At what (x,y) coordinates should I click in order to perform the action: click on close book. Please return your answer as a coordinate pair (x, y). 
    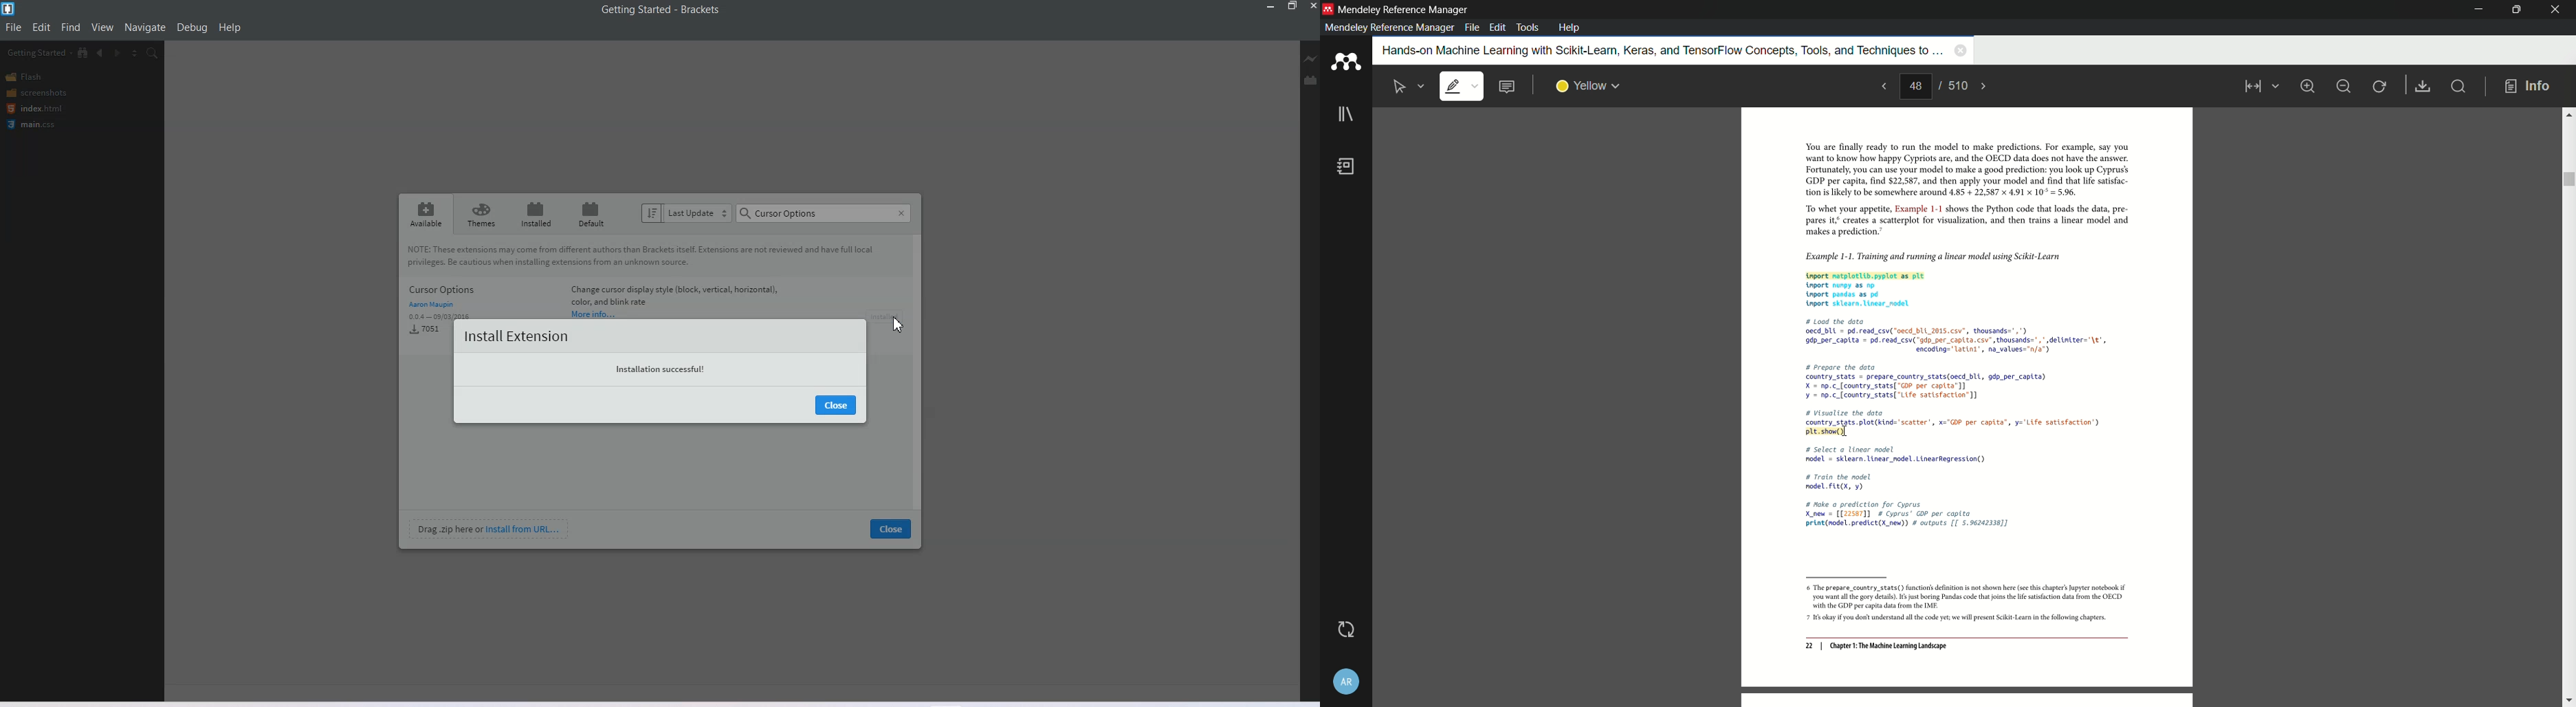
    Looking at the image, I should click on (1961, 50).